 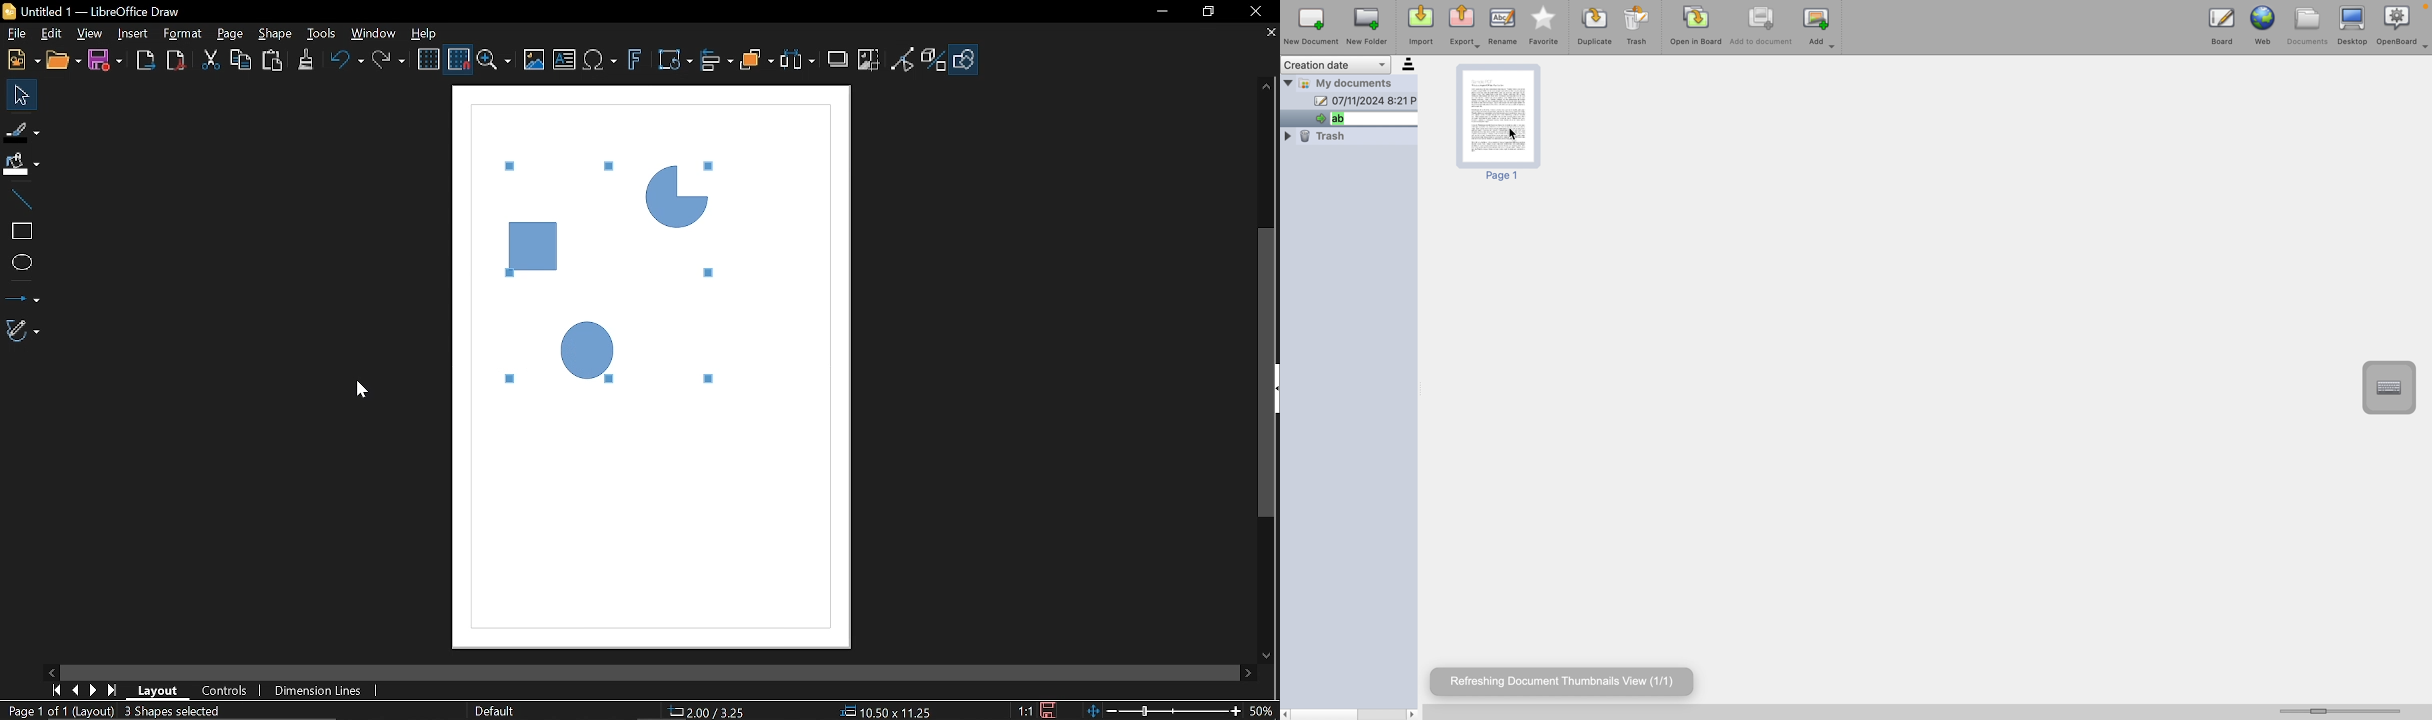 I want to click on Change zoom, so click(x=1166, y=710).